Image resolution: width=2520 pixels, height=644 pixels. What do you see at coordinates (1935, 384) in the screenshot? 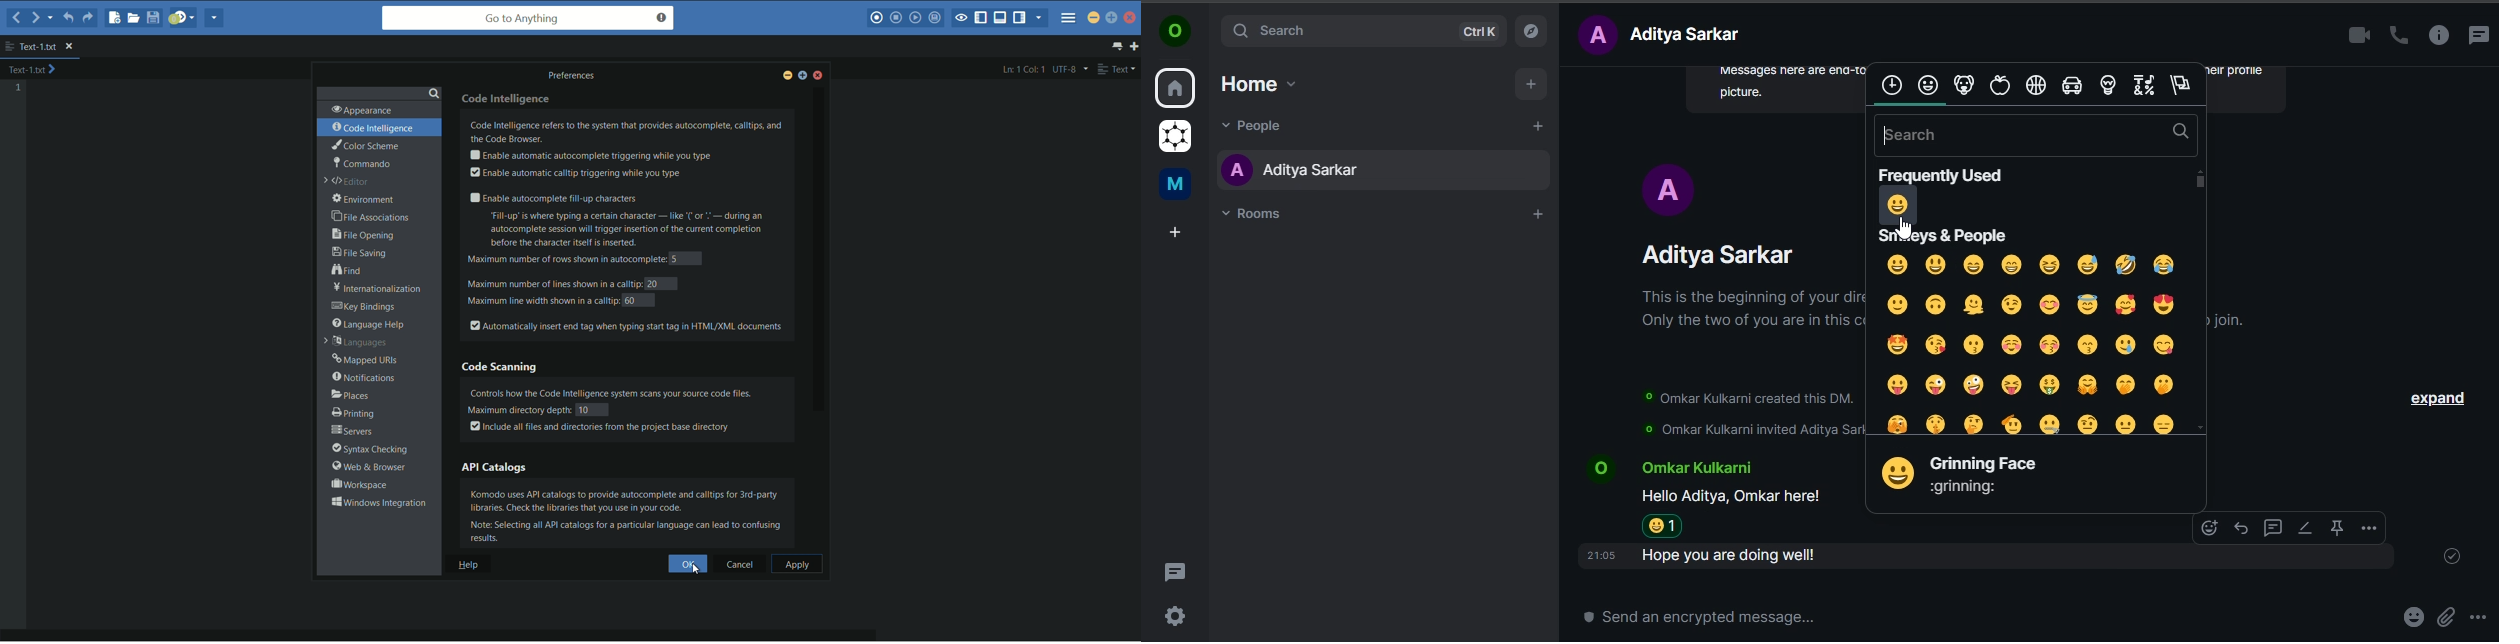
I see `winking face with tongue` at bounding box center [1935, 384].